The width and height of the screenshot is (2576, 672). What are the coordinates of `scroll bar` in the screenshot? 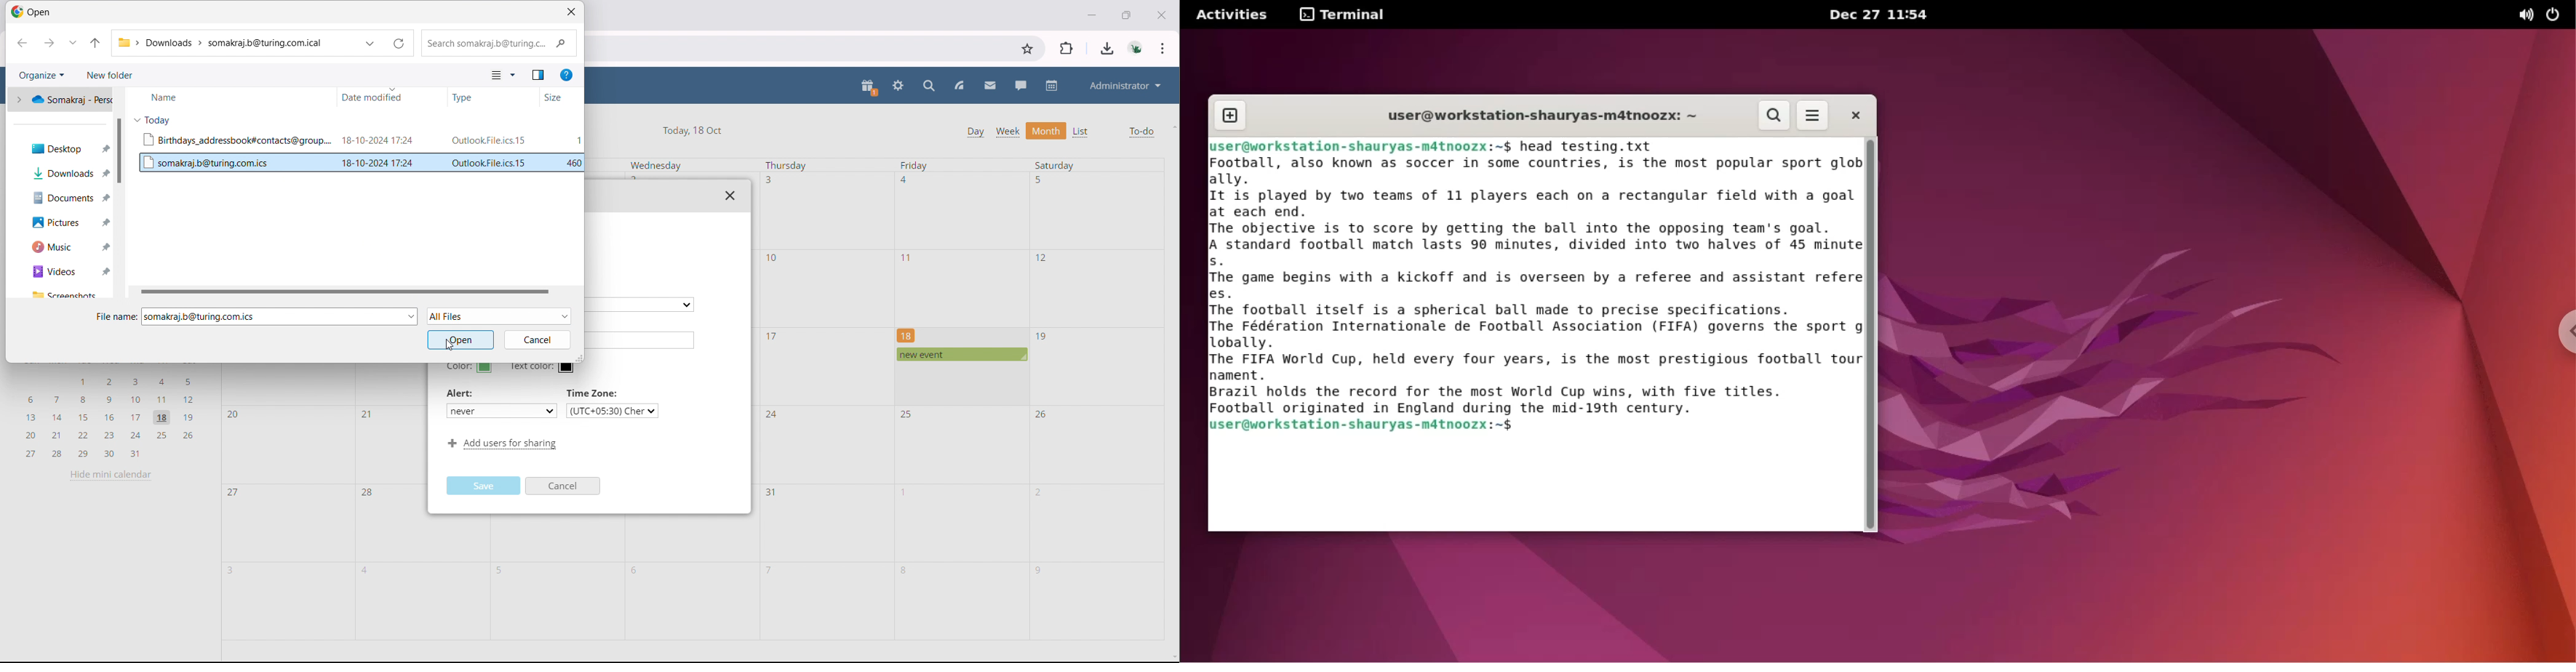 It's located at (1871, 336).